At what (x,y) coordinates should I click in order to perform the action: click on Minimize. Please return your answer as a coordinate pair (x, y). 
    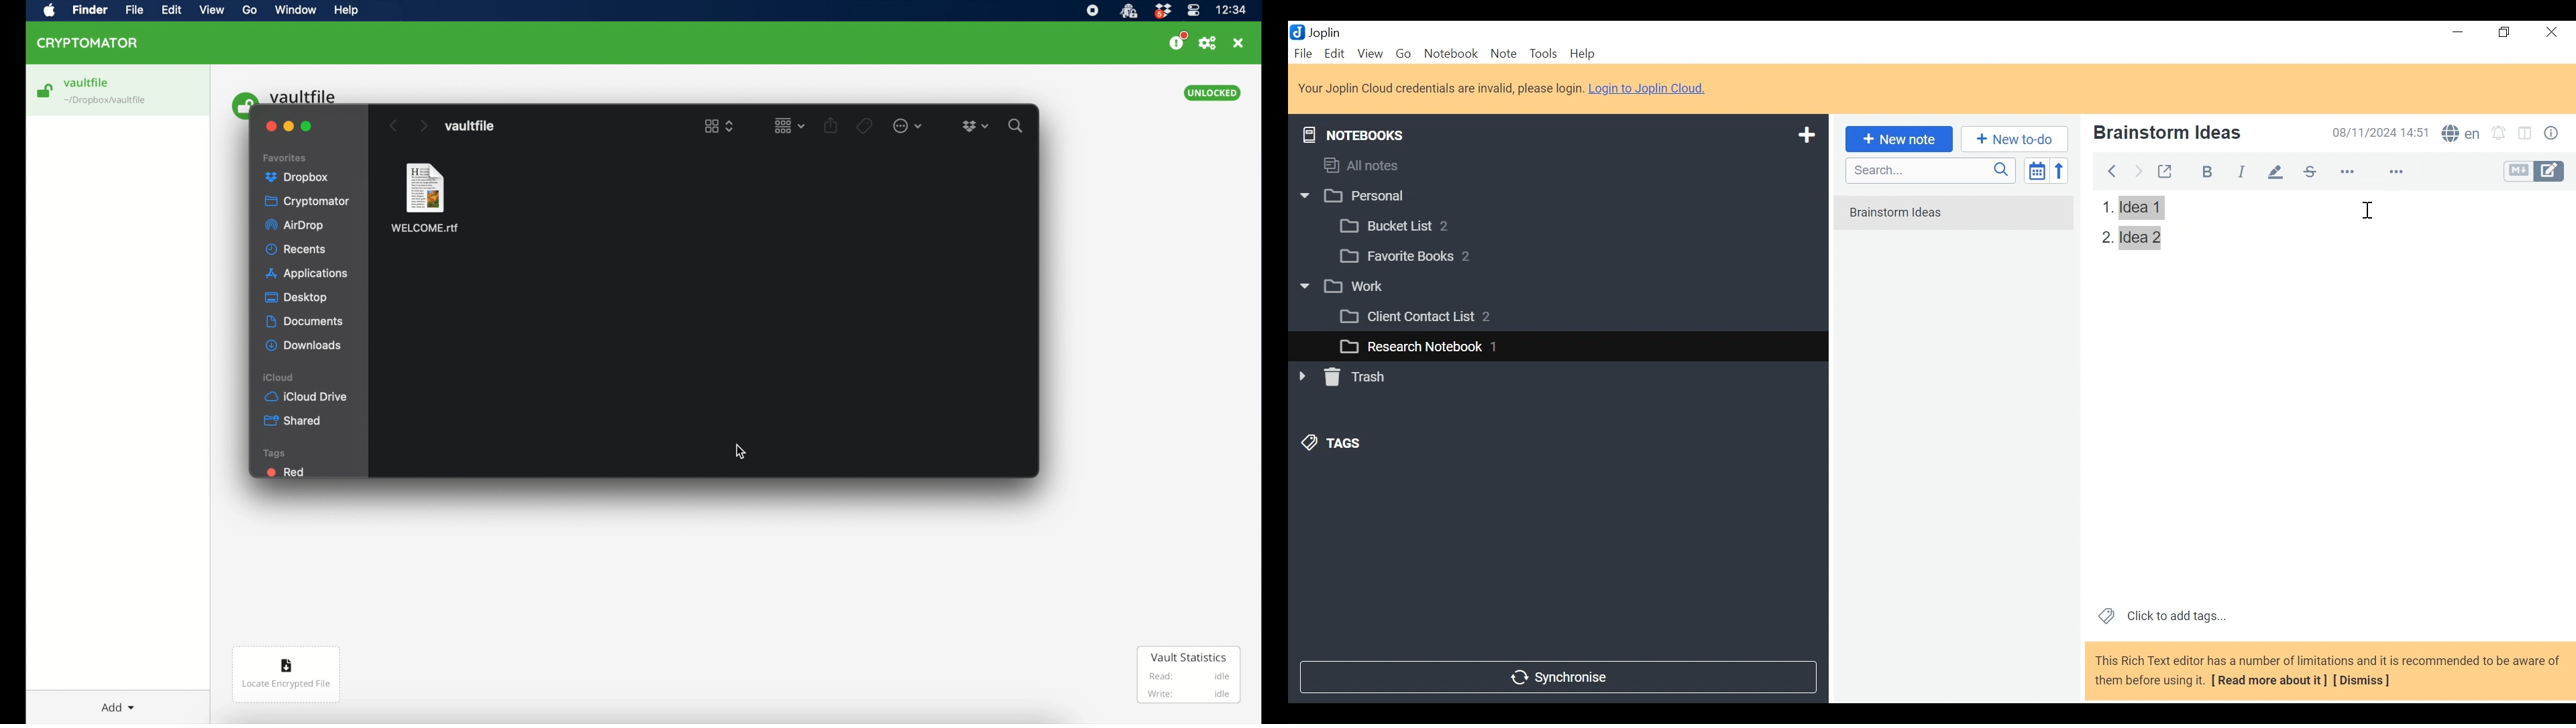
    Looking at the image, I should click on (2457, 32).